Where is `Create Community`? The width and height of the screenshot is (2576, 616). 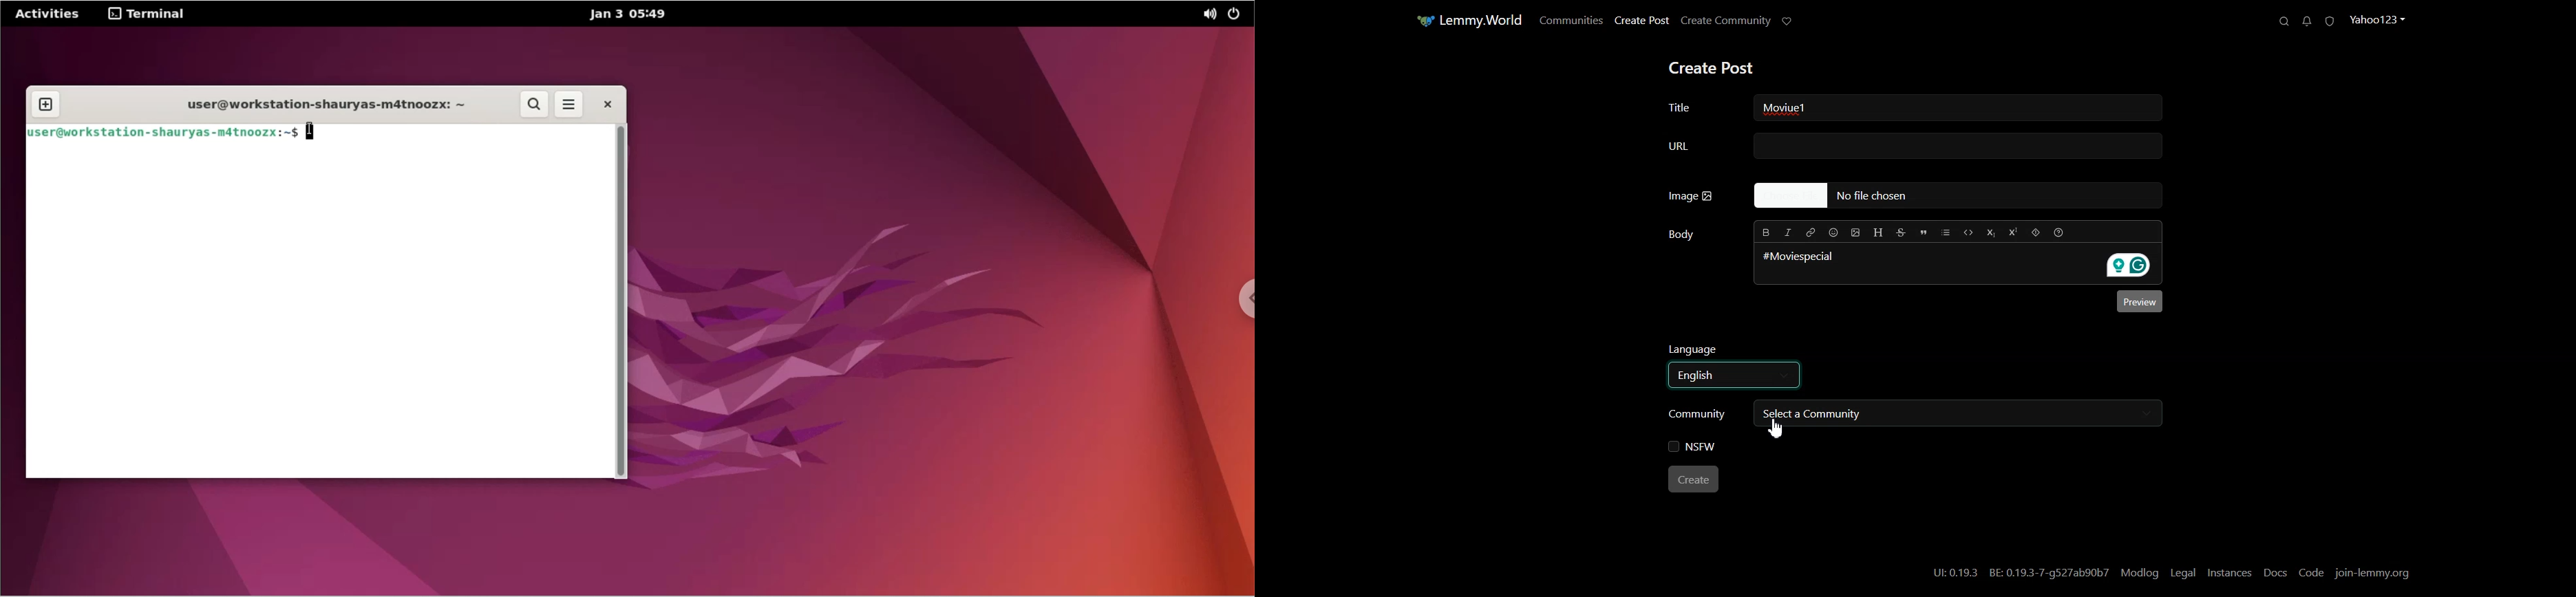 Create Community is located at coordinates (1727, 21).